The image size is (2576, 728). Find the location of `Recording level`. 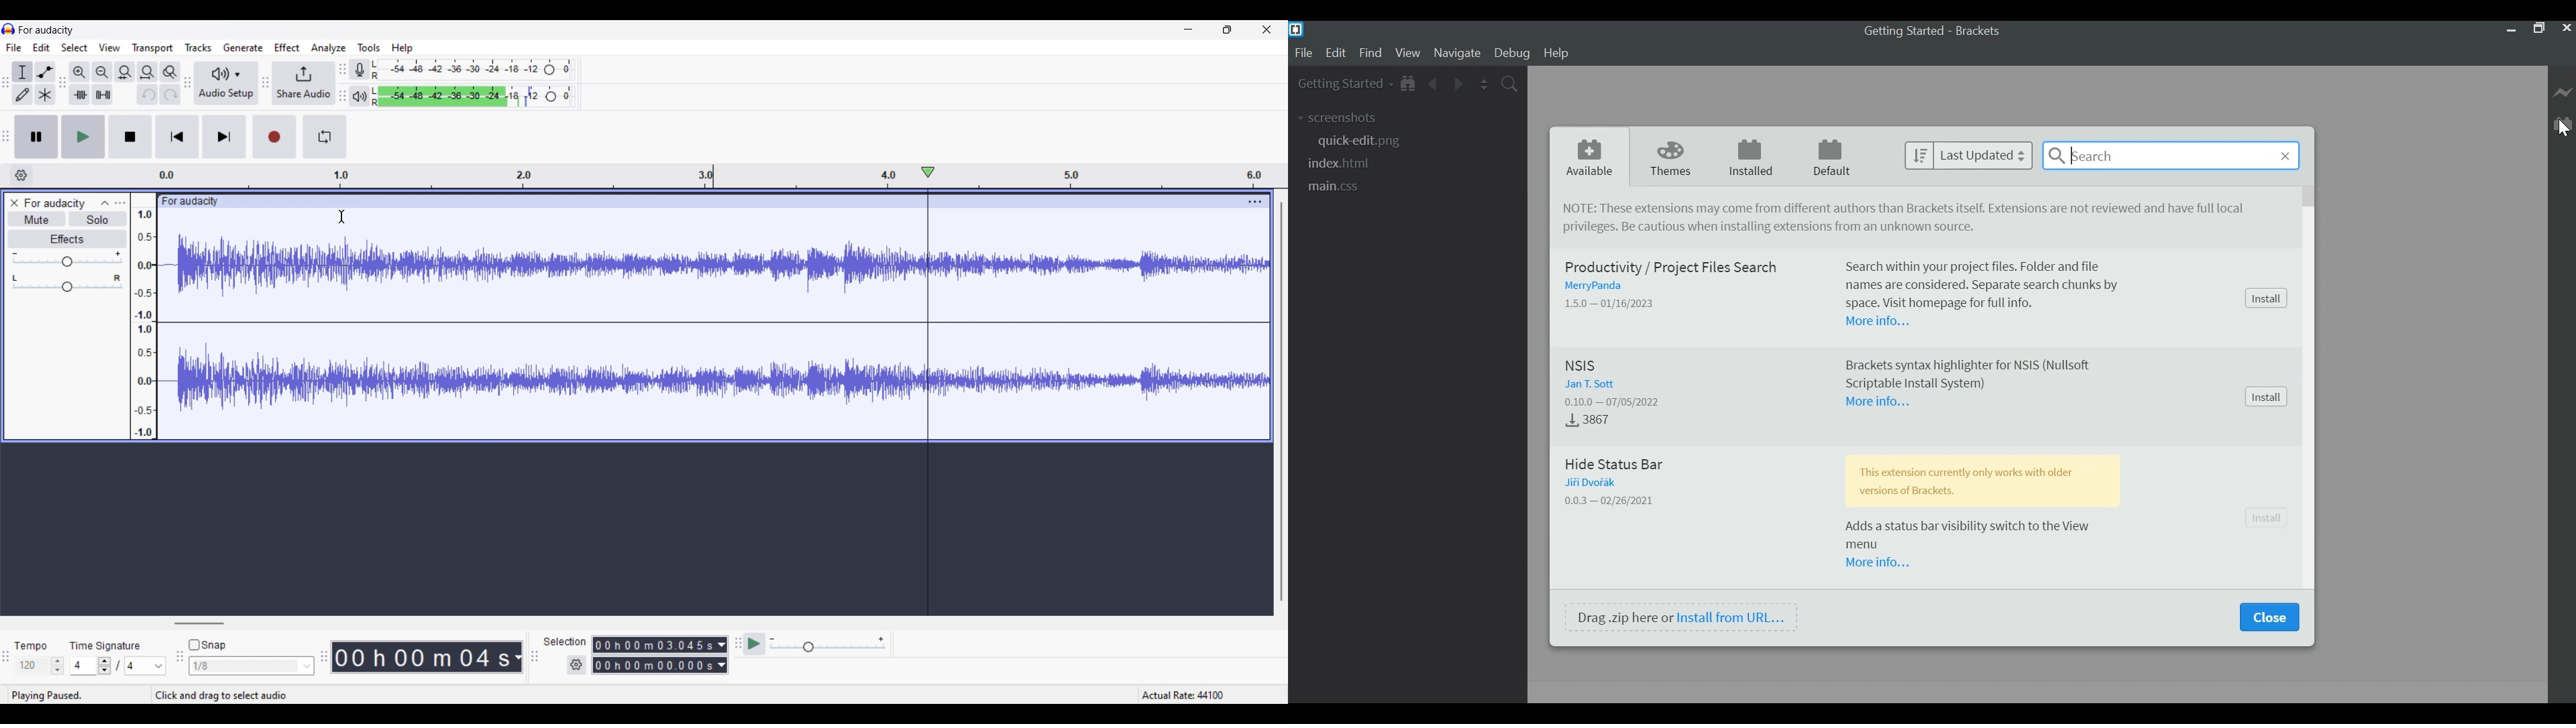

Recording level is located at coordinates (473, 70).